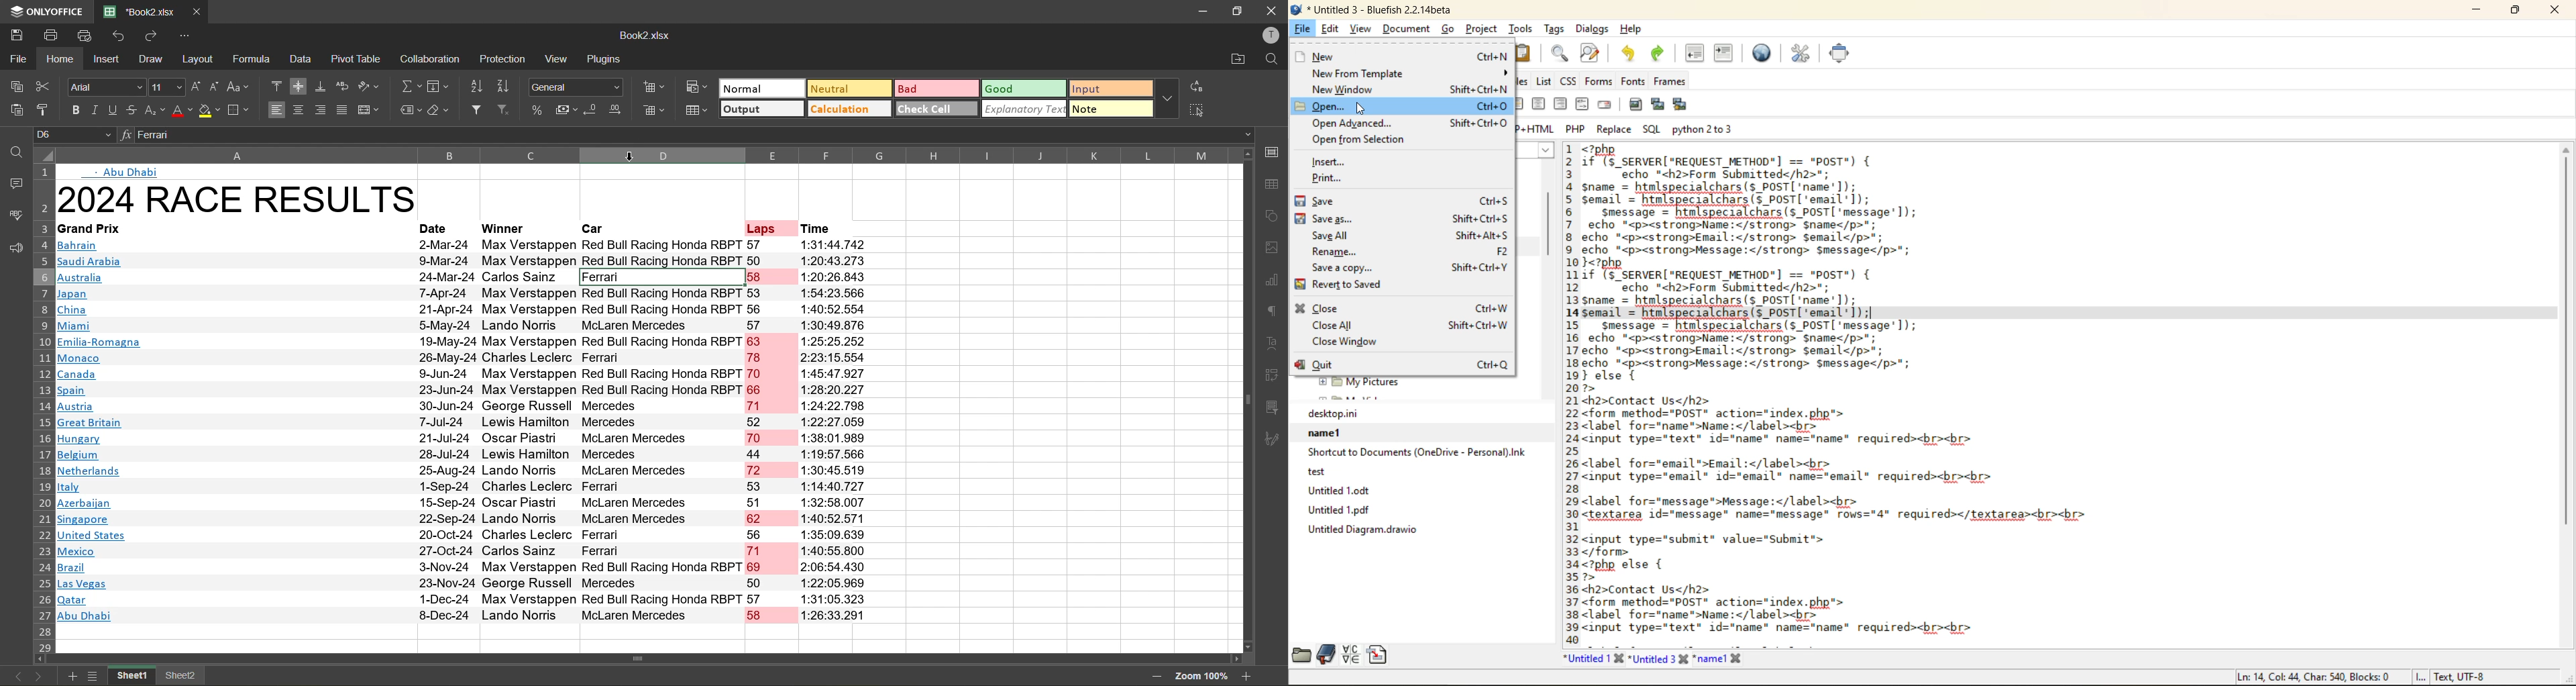 The width and height of the screenshot is (2576, 700). Describe the element at coordinates (133, 109) in the screenshot. I see `strikethrough` at that location.